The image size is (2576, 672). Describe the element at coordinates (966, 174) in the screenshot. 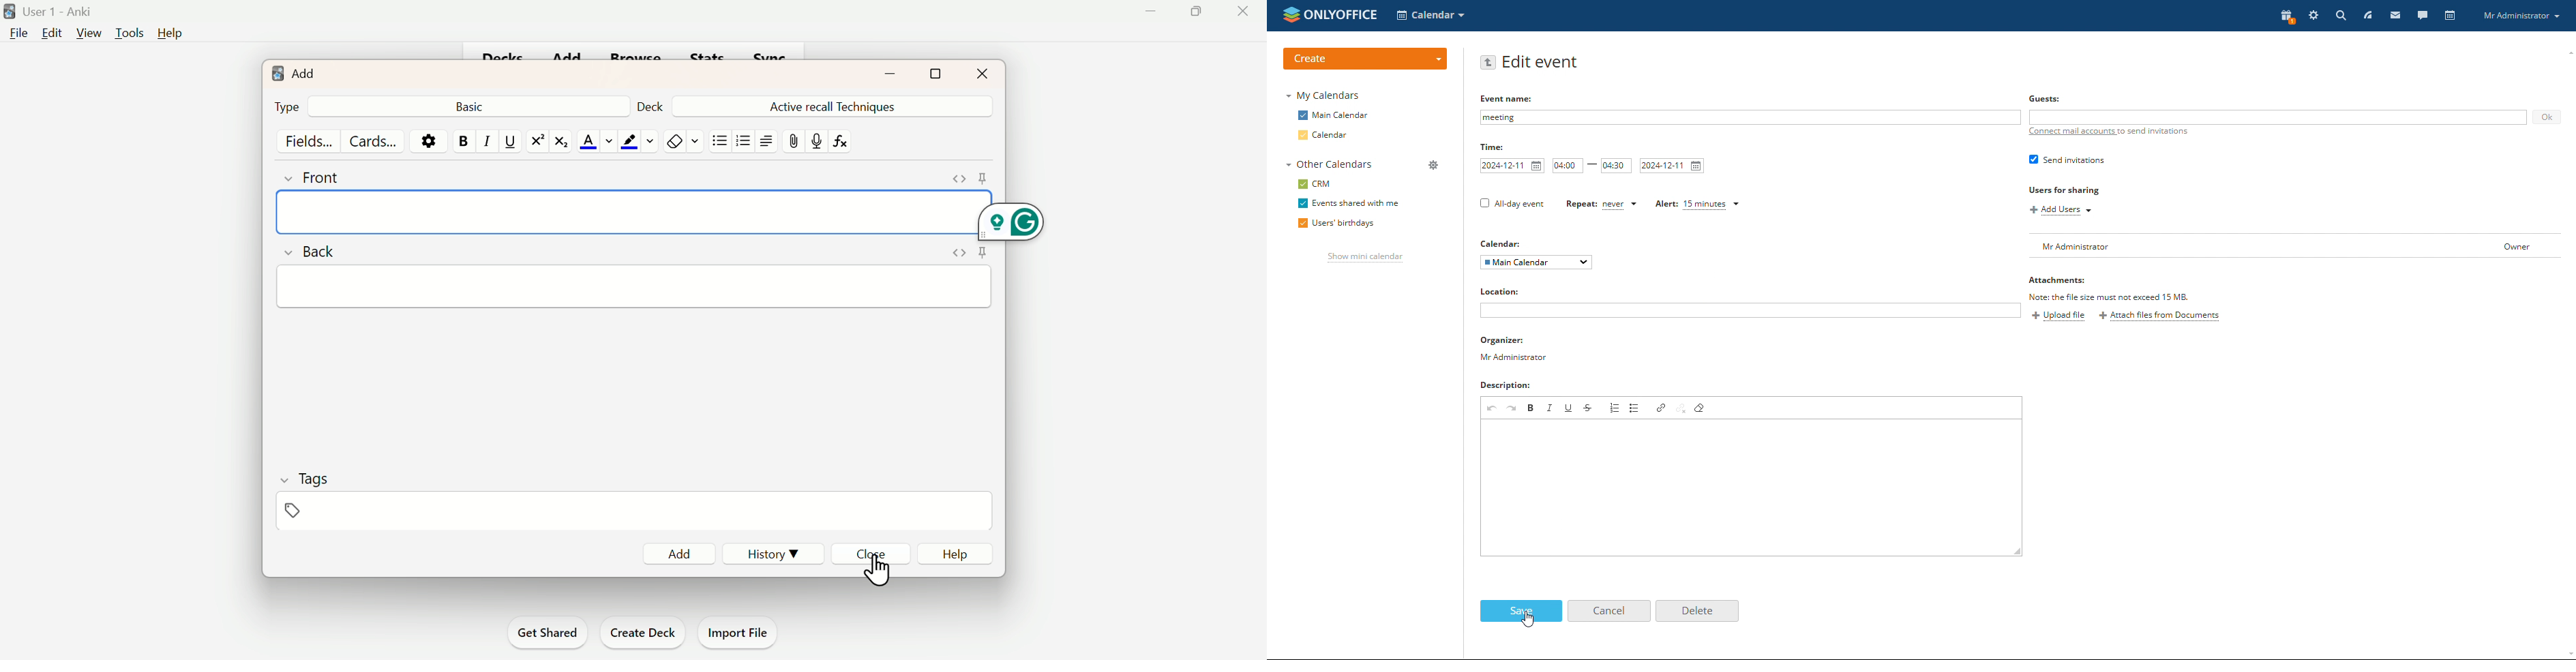

I see `Pin` at that location.